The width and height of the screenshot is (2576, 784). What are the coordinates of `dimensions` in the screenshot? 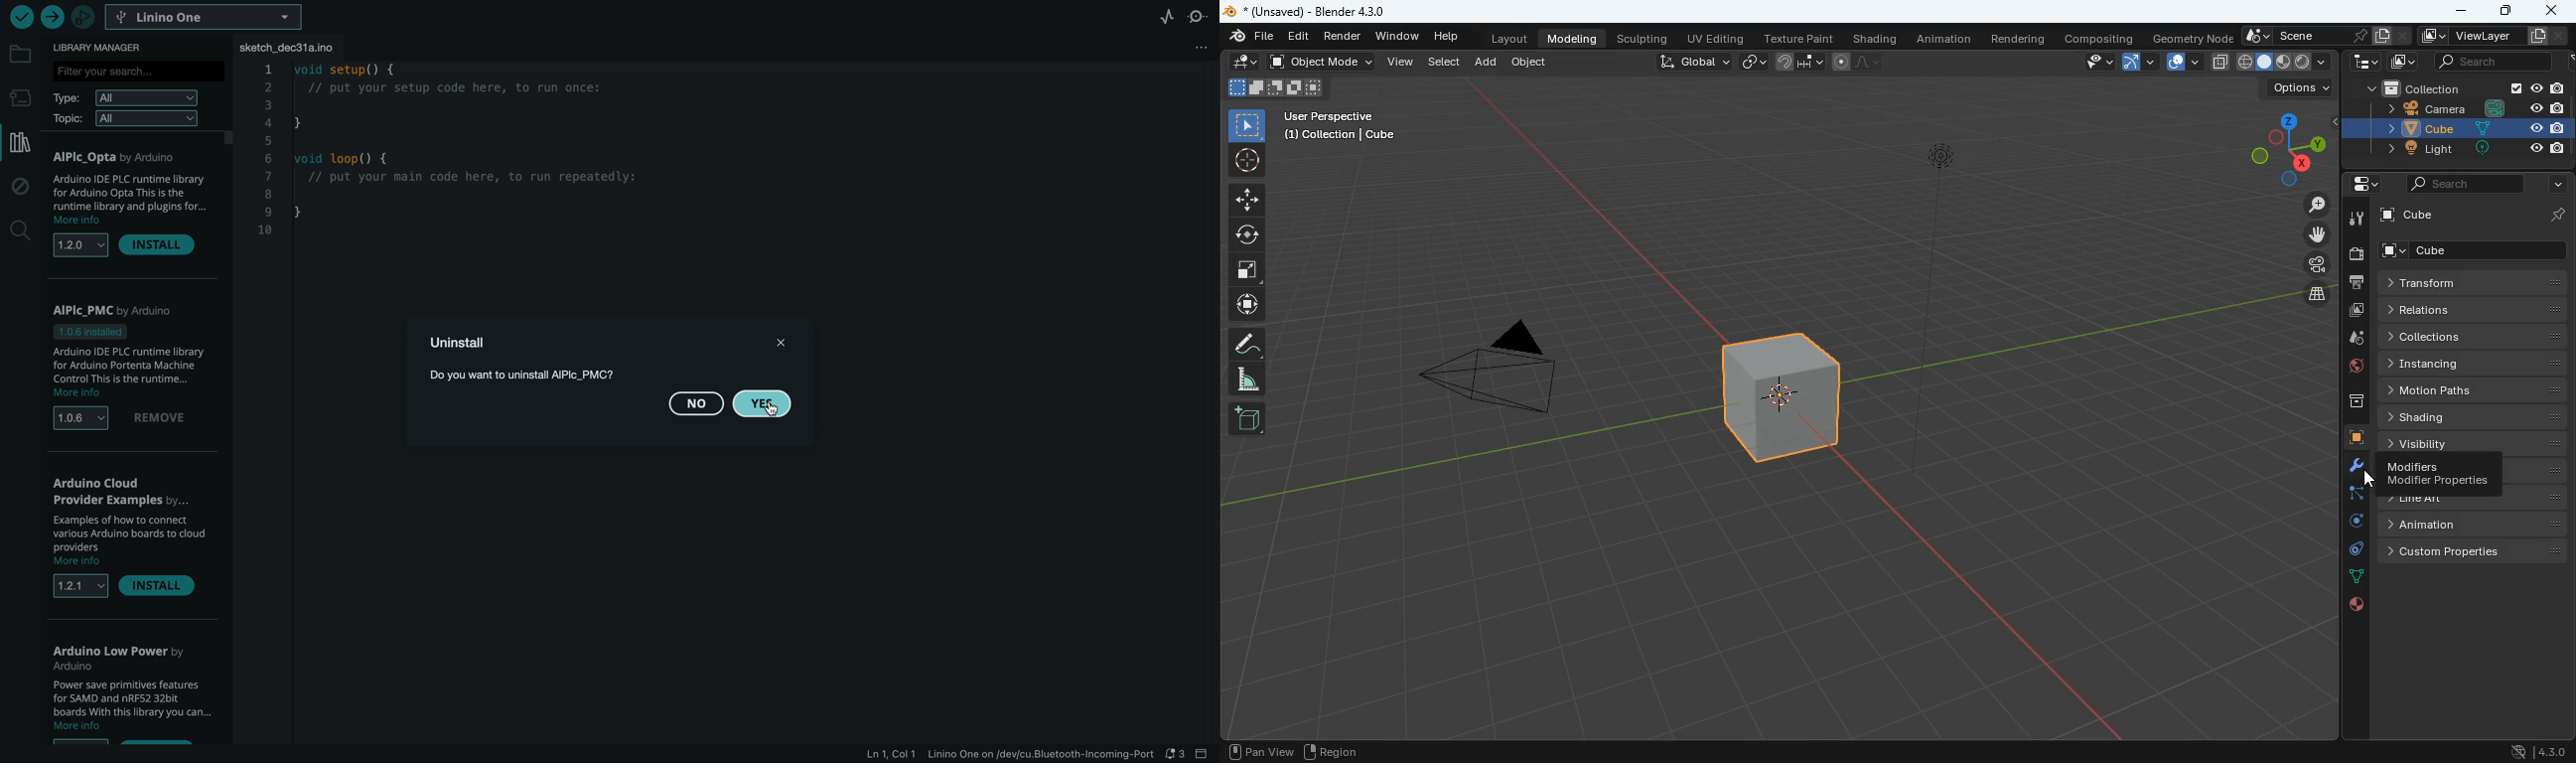 It's located at (2289, 148).